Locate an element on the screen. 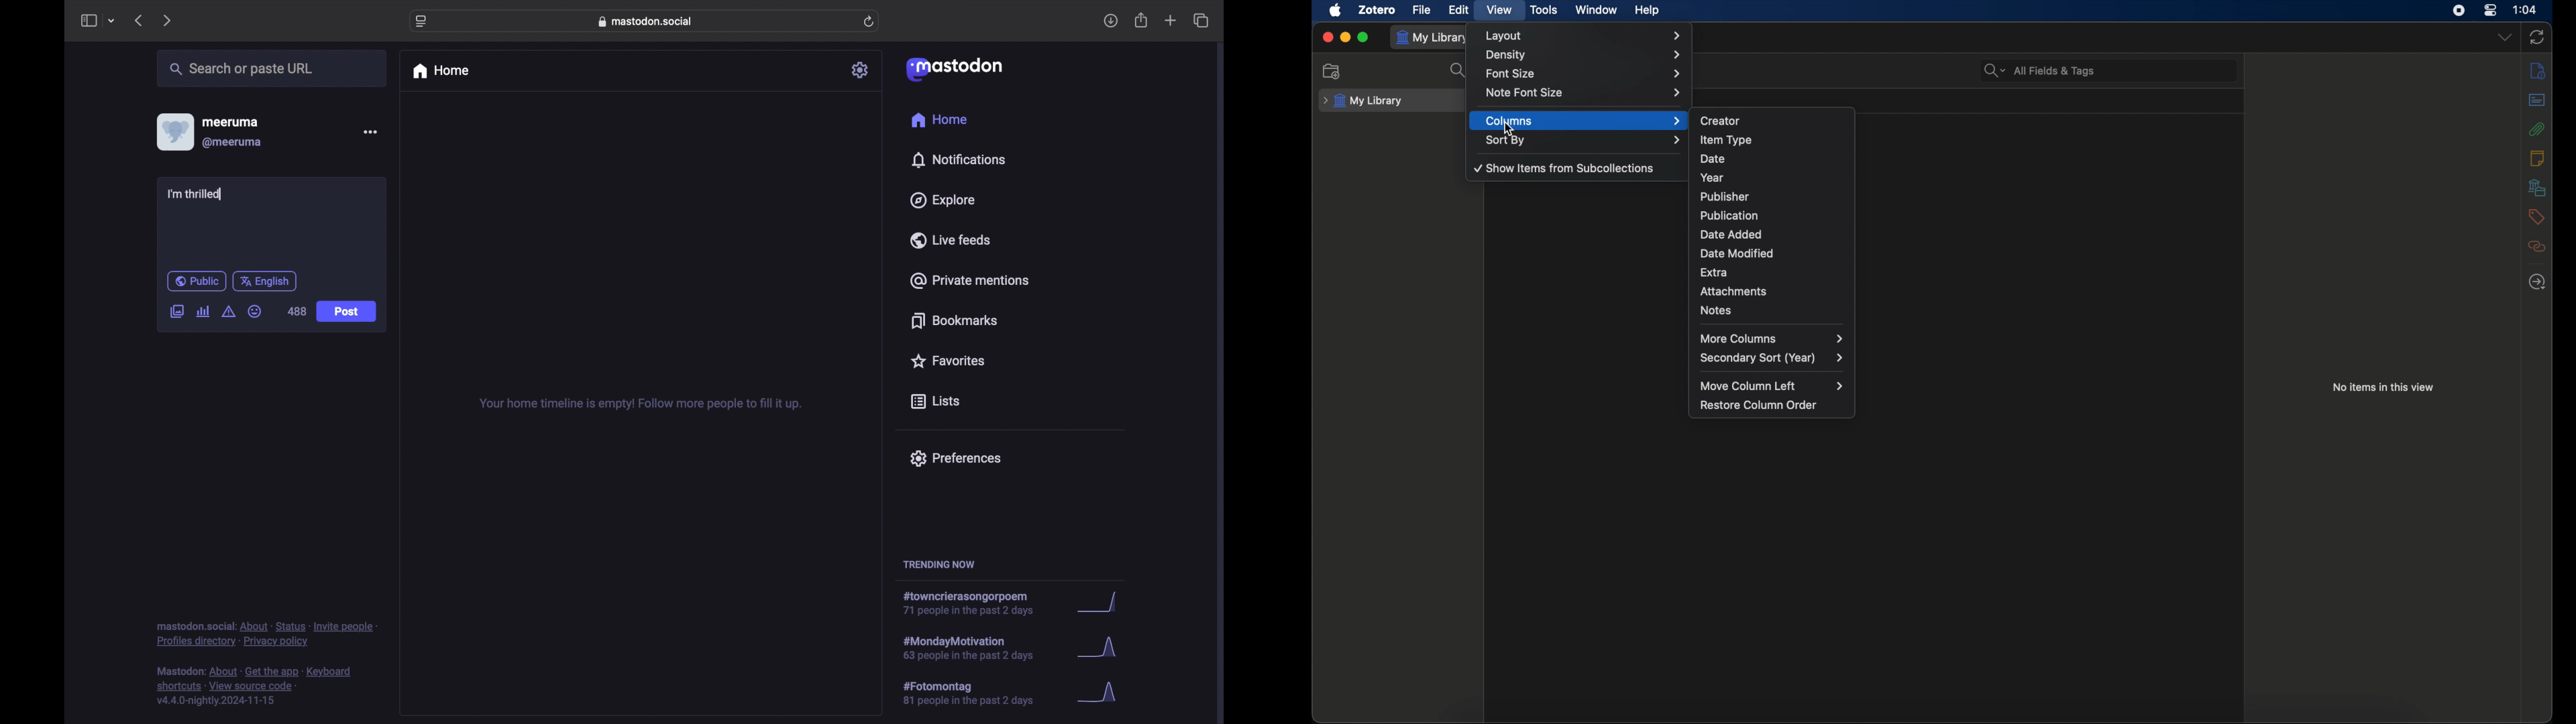 The height and width of the screenshot is (728, 2576). graph is located at coordinates (1102, 693).